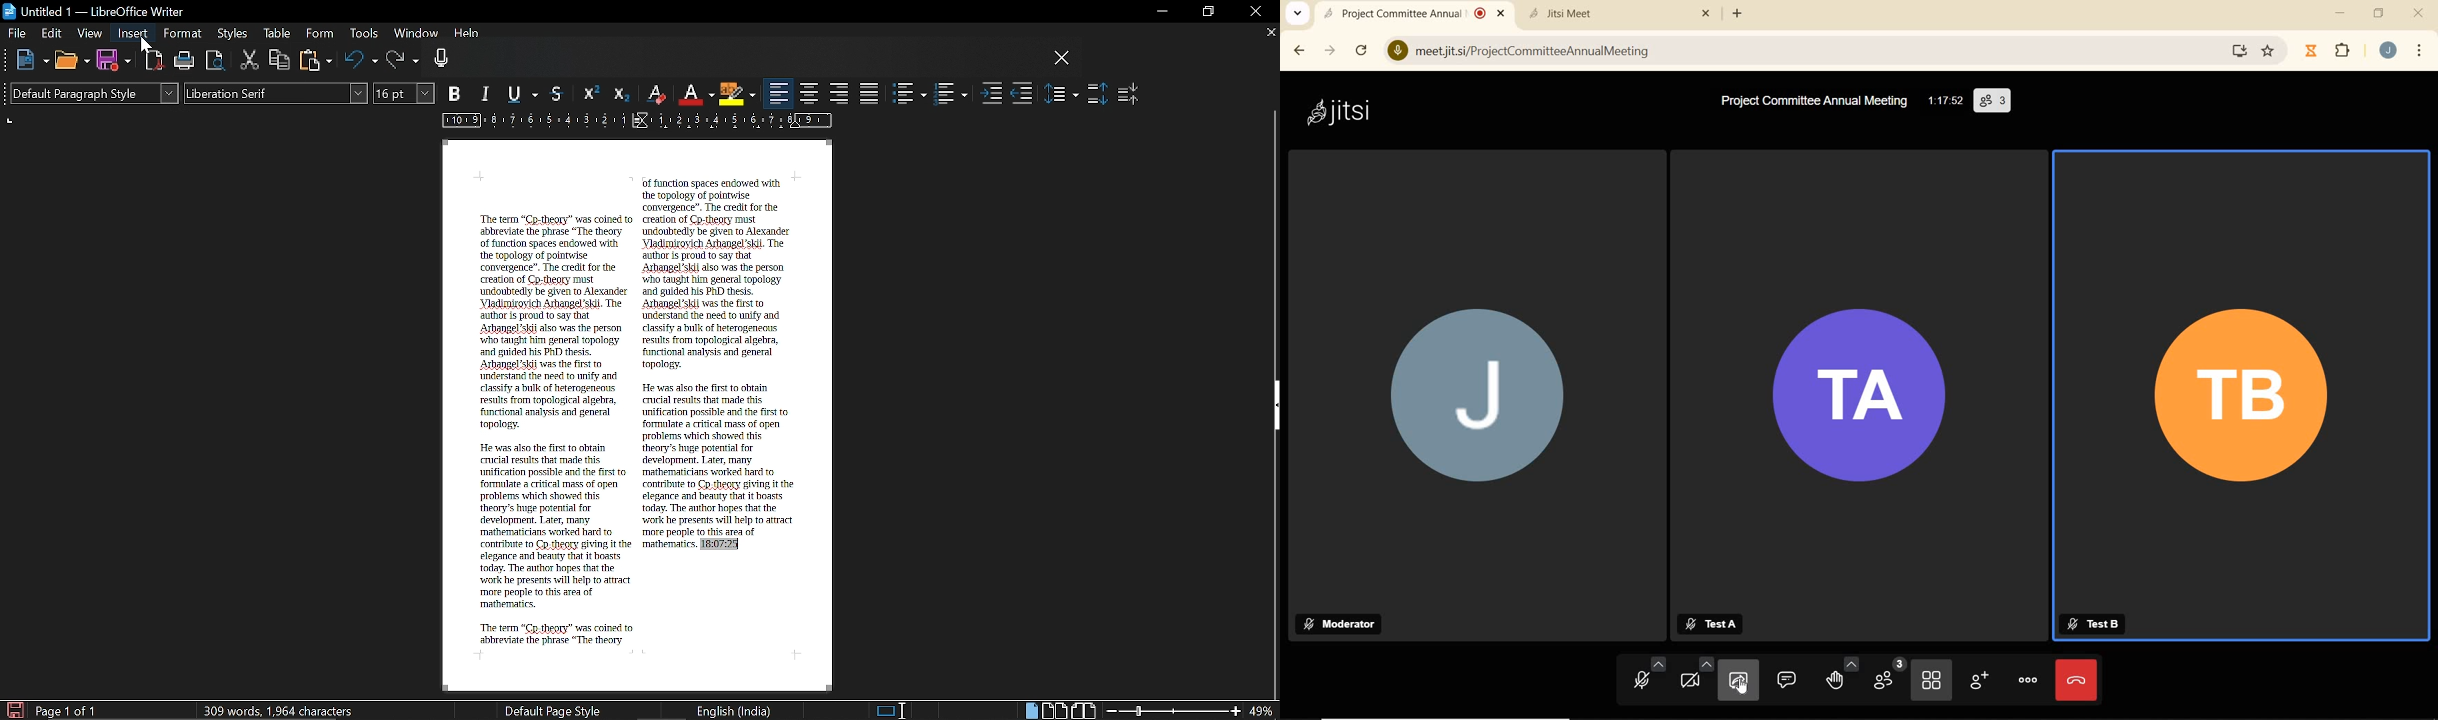  What do you see at coordinates (1332, 50) in the screenshot?
I see `FORWARD` at bounding box center [1332, 50].